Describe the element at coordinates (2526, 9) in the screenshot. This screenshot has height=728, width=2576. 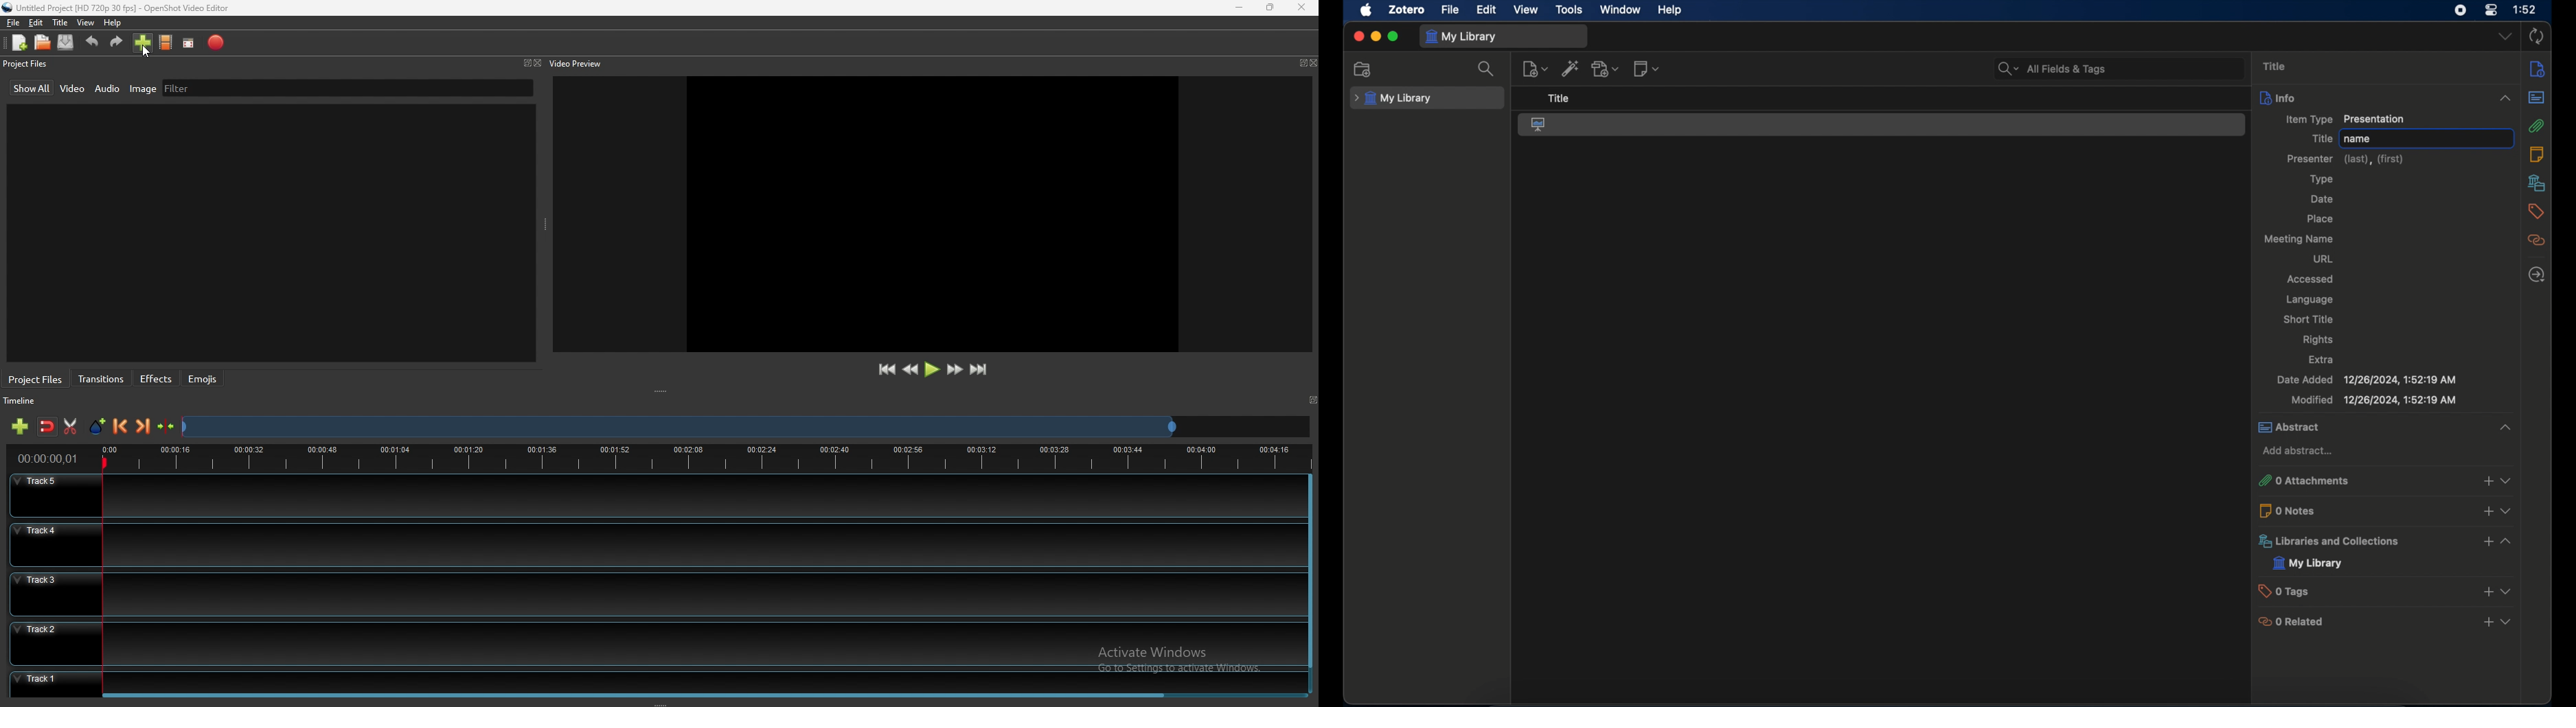
I see `1:52` at that location.